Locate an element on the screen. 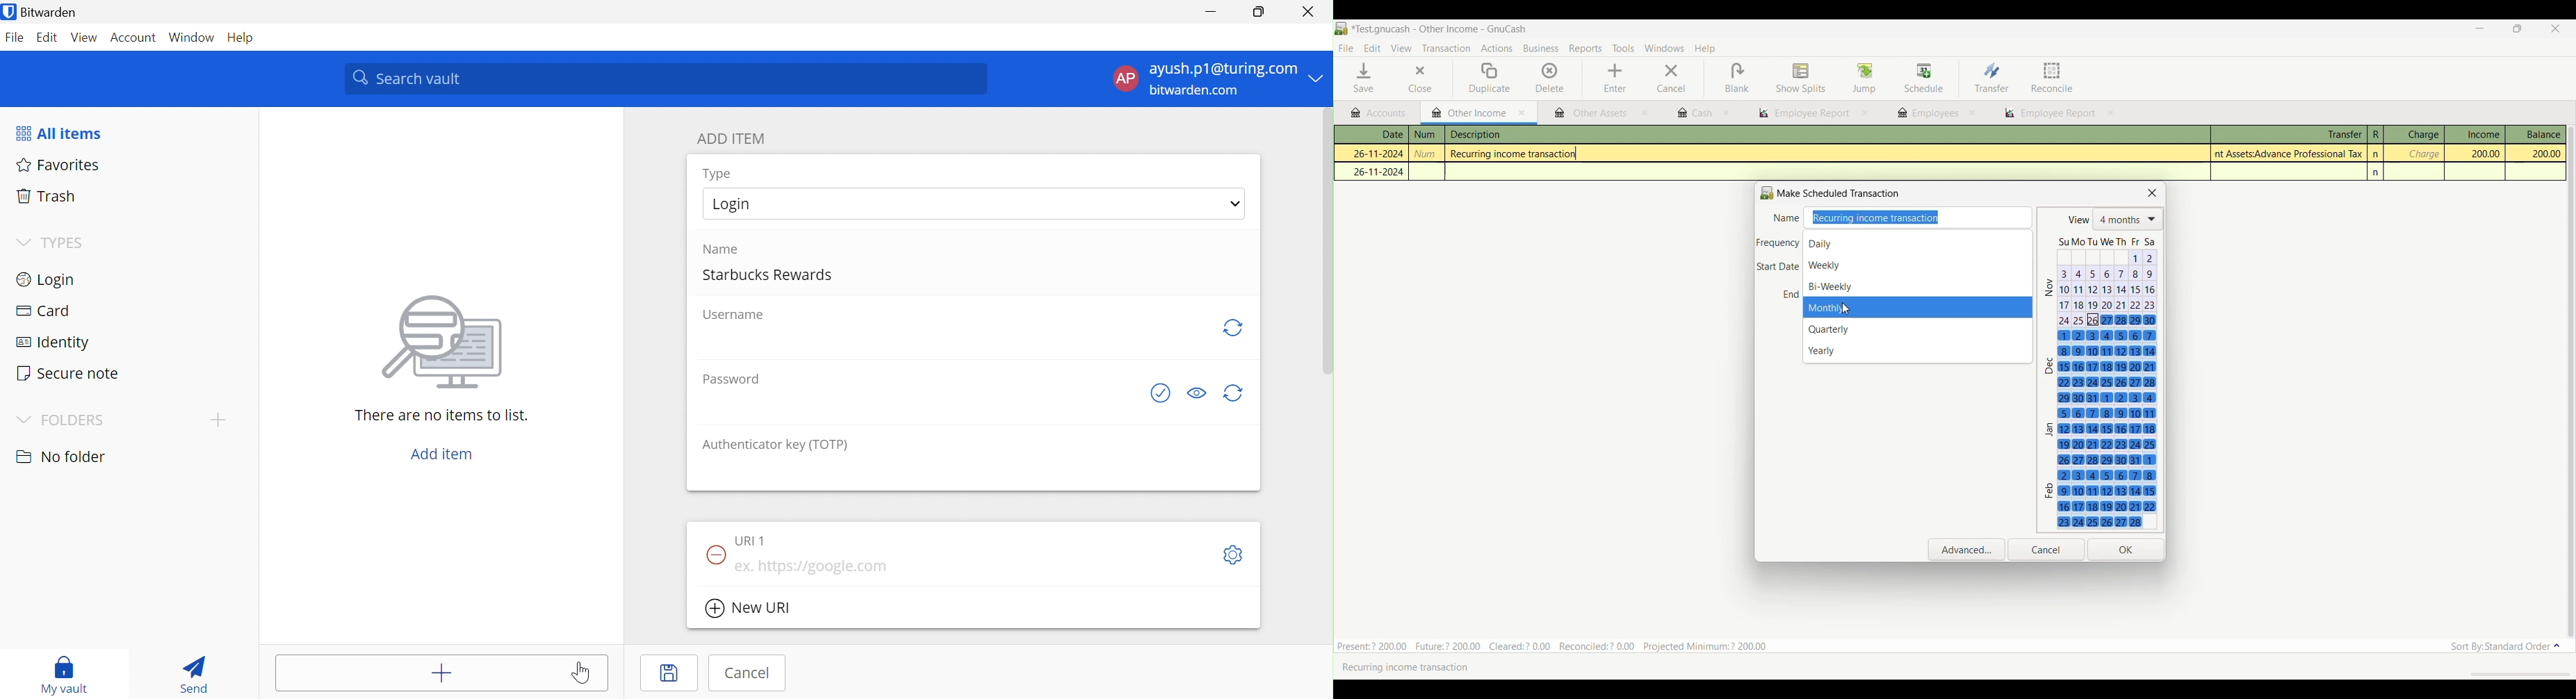 Image resolution: width=2576 pixels, height=700 pixels. FOLDERS is located at coordinates (74, 422).